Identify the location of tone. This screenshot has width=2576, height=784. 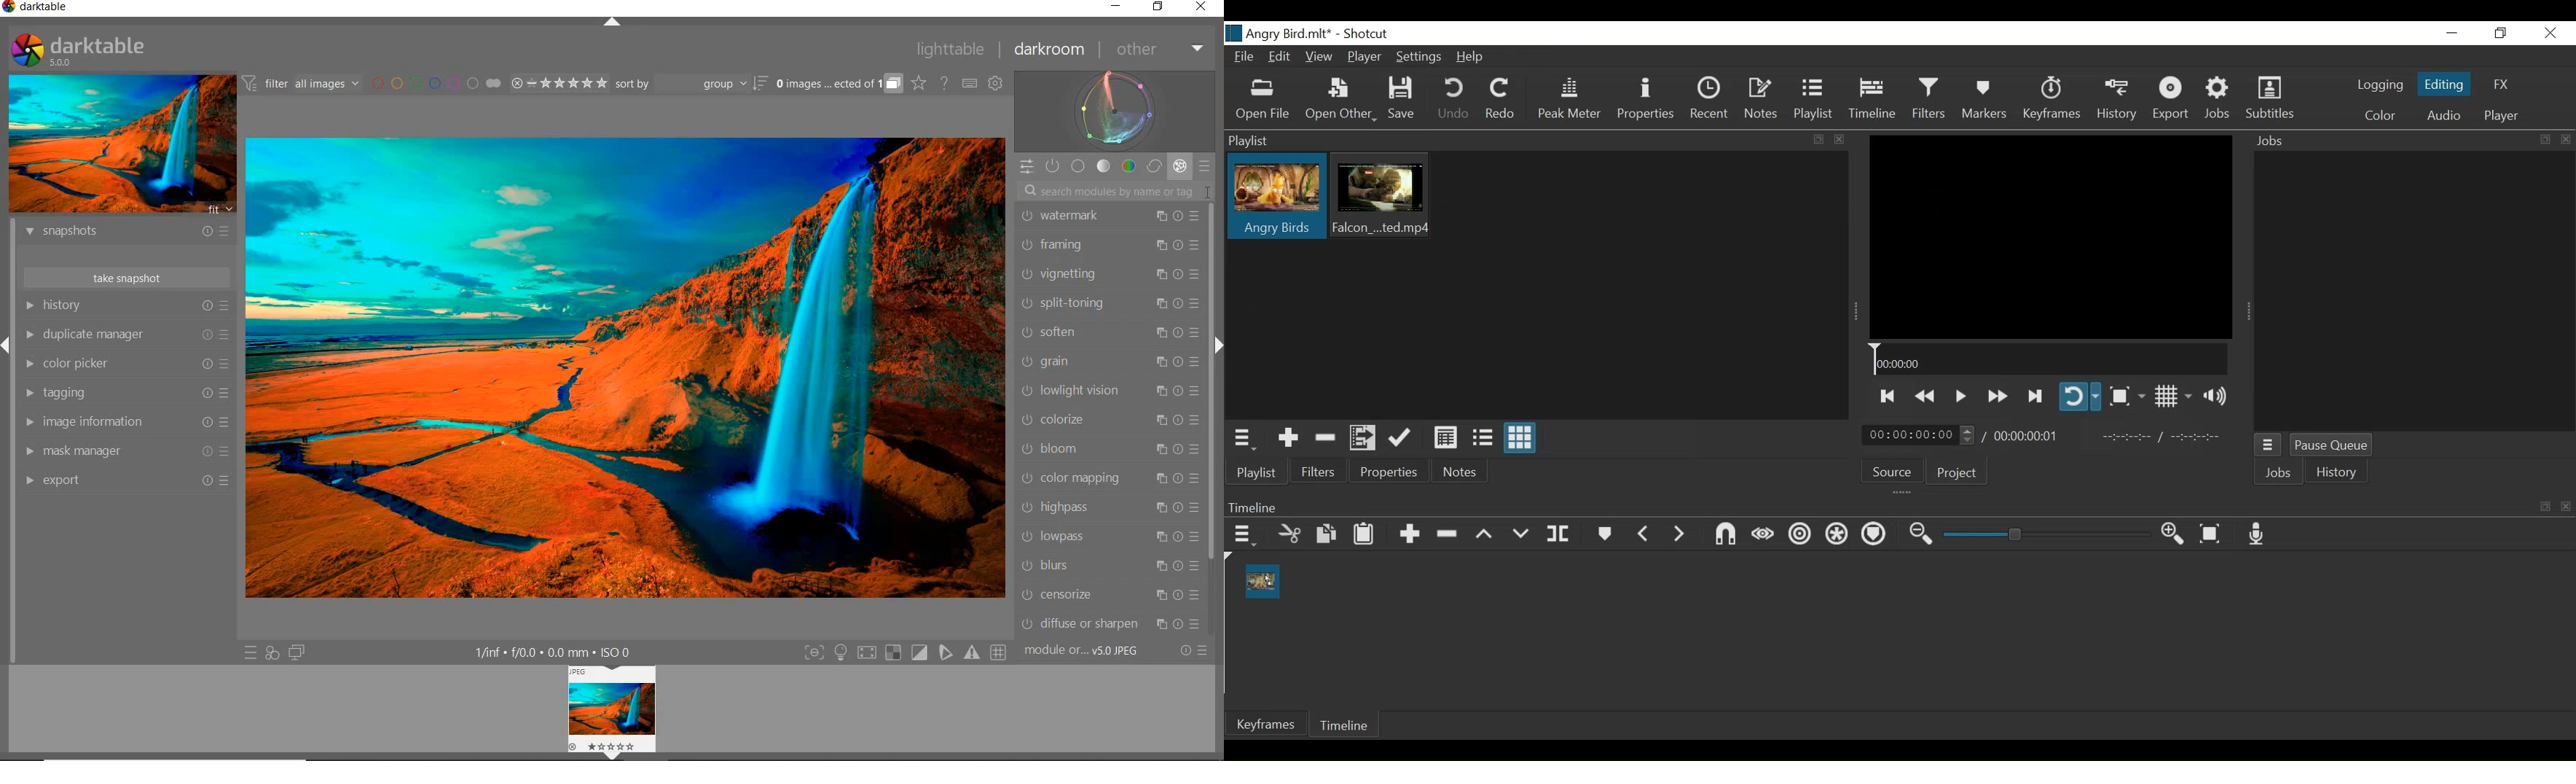
(1104, 166).